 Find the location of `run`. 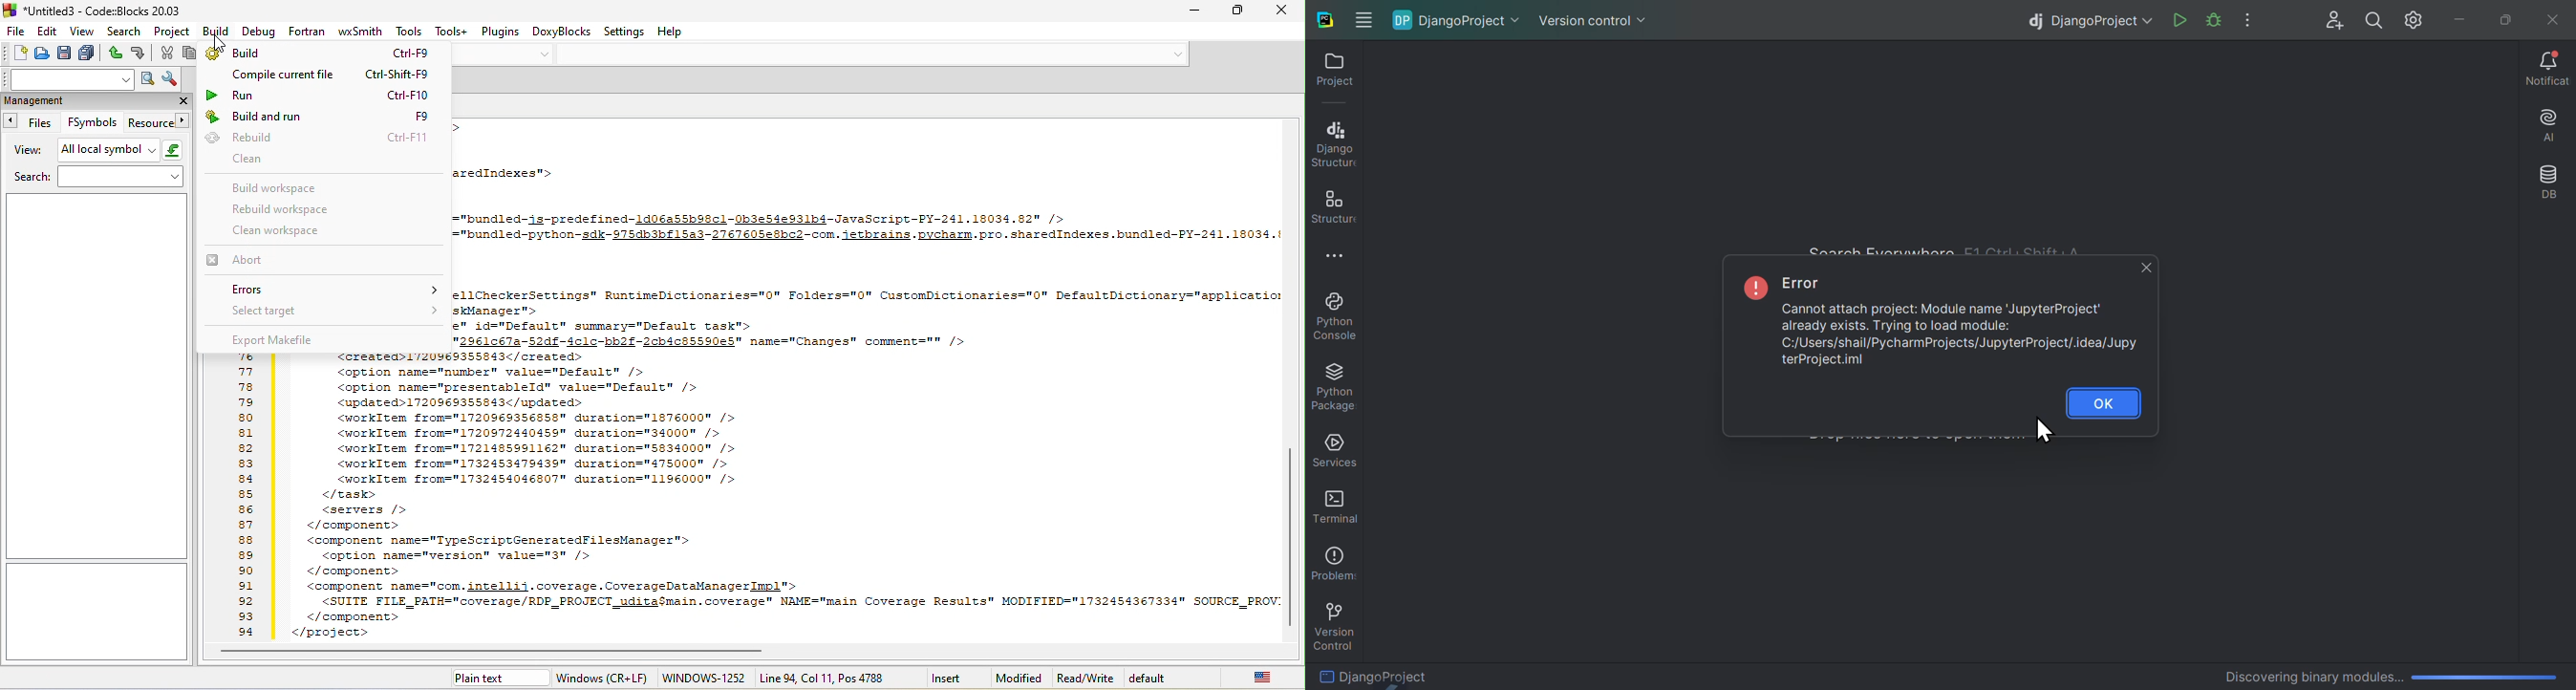

run is located at coordinates (319, 95).